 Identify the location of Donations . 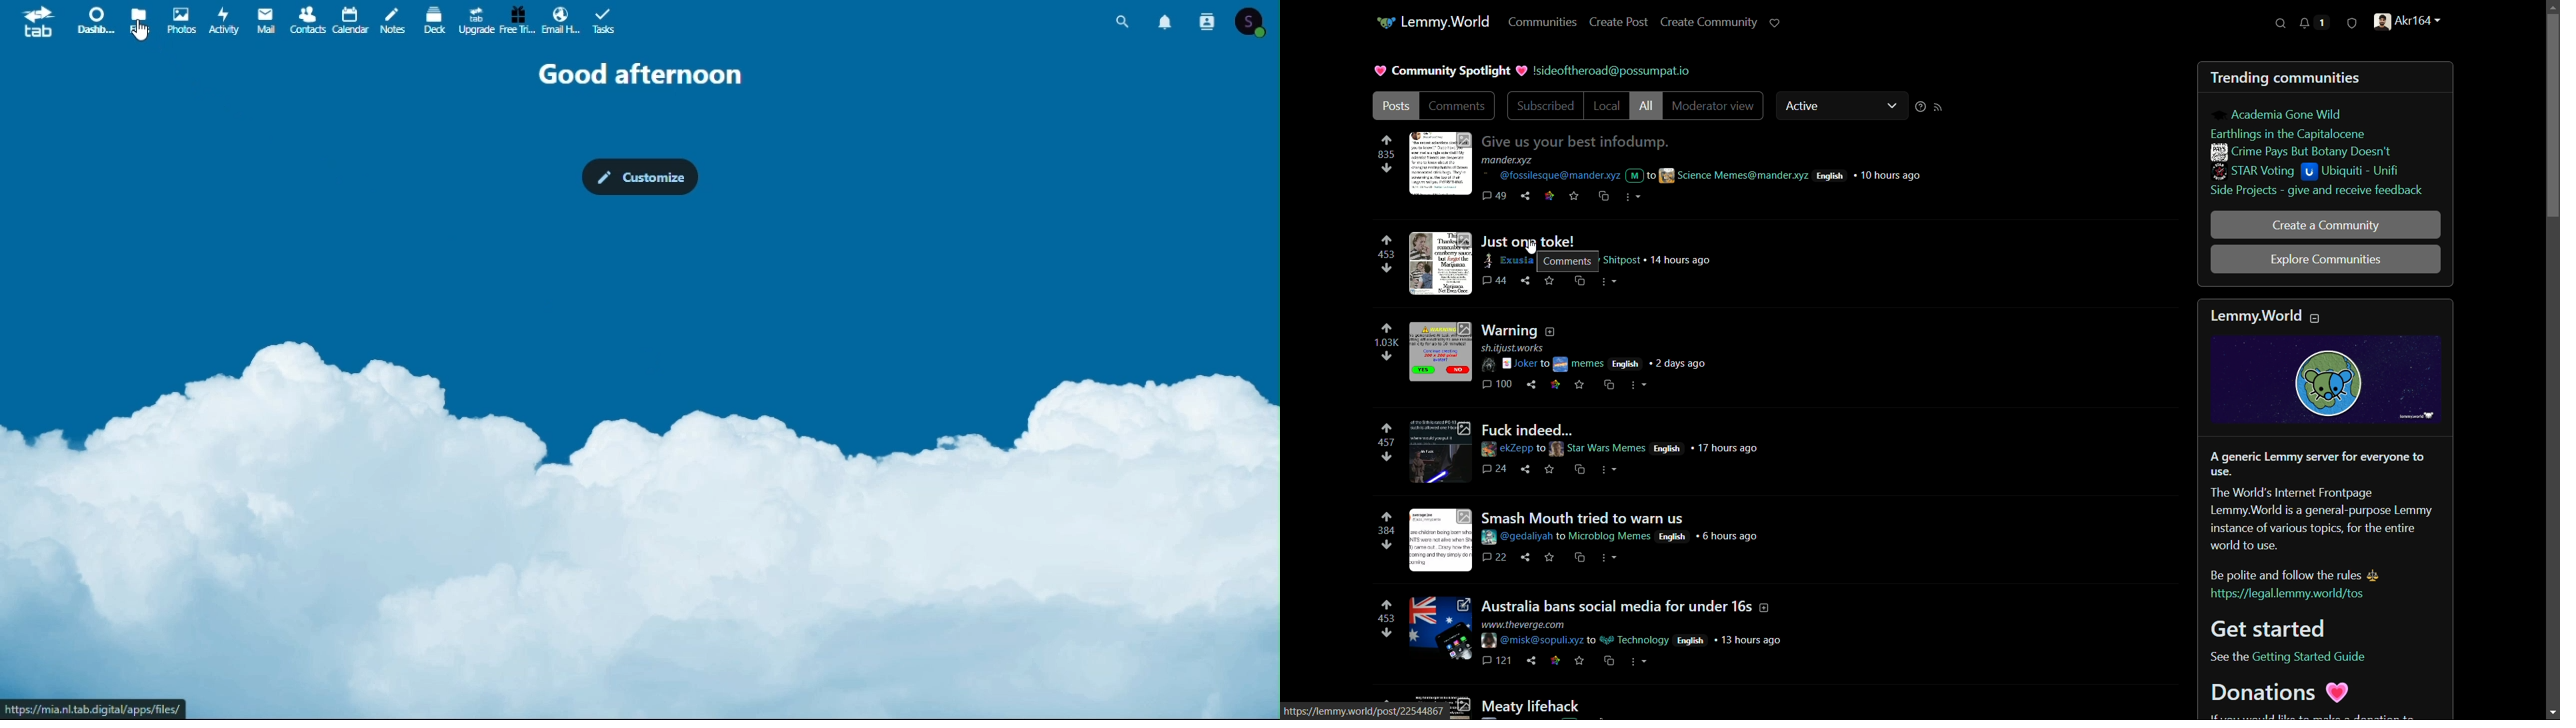
(2282, 693).